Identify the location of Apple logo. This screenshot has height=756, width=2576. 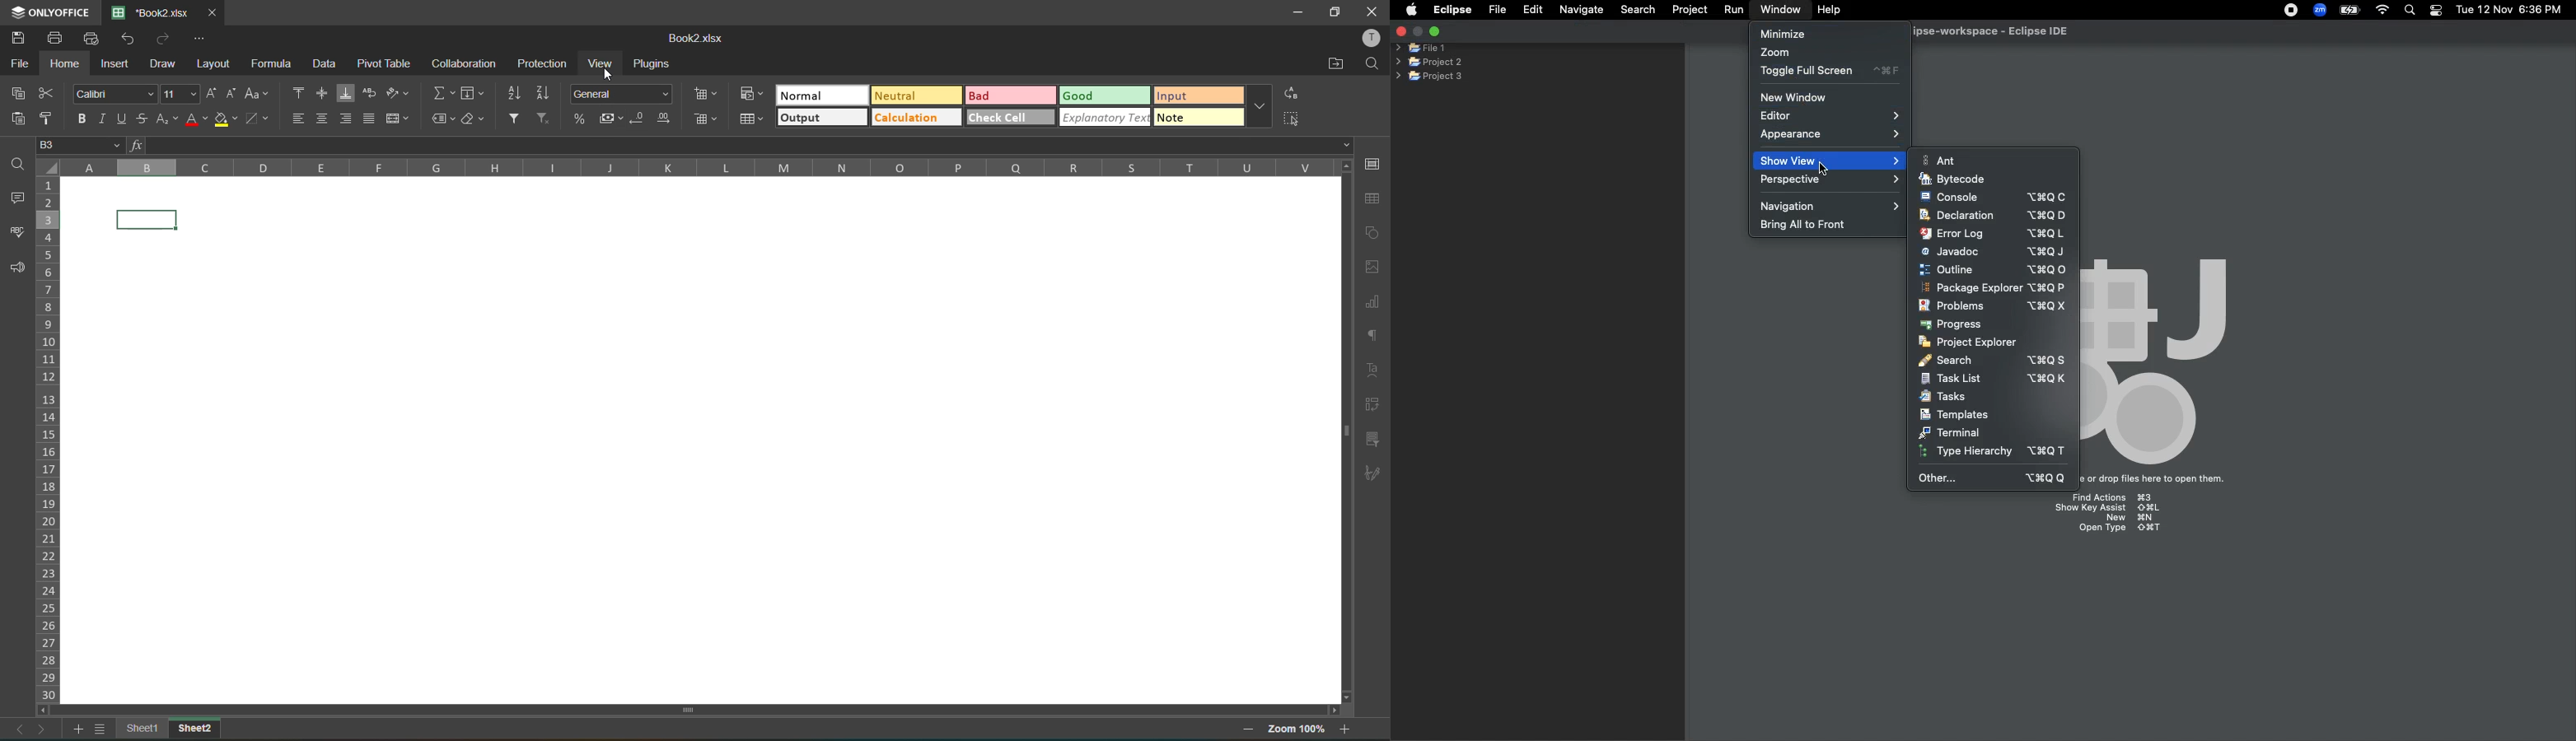
(1411, 9).